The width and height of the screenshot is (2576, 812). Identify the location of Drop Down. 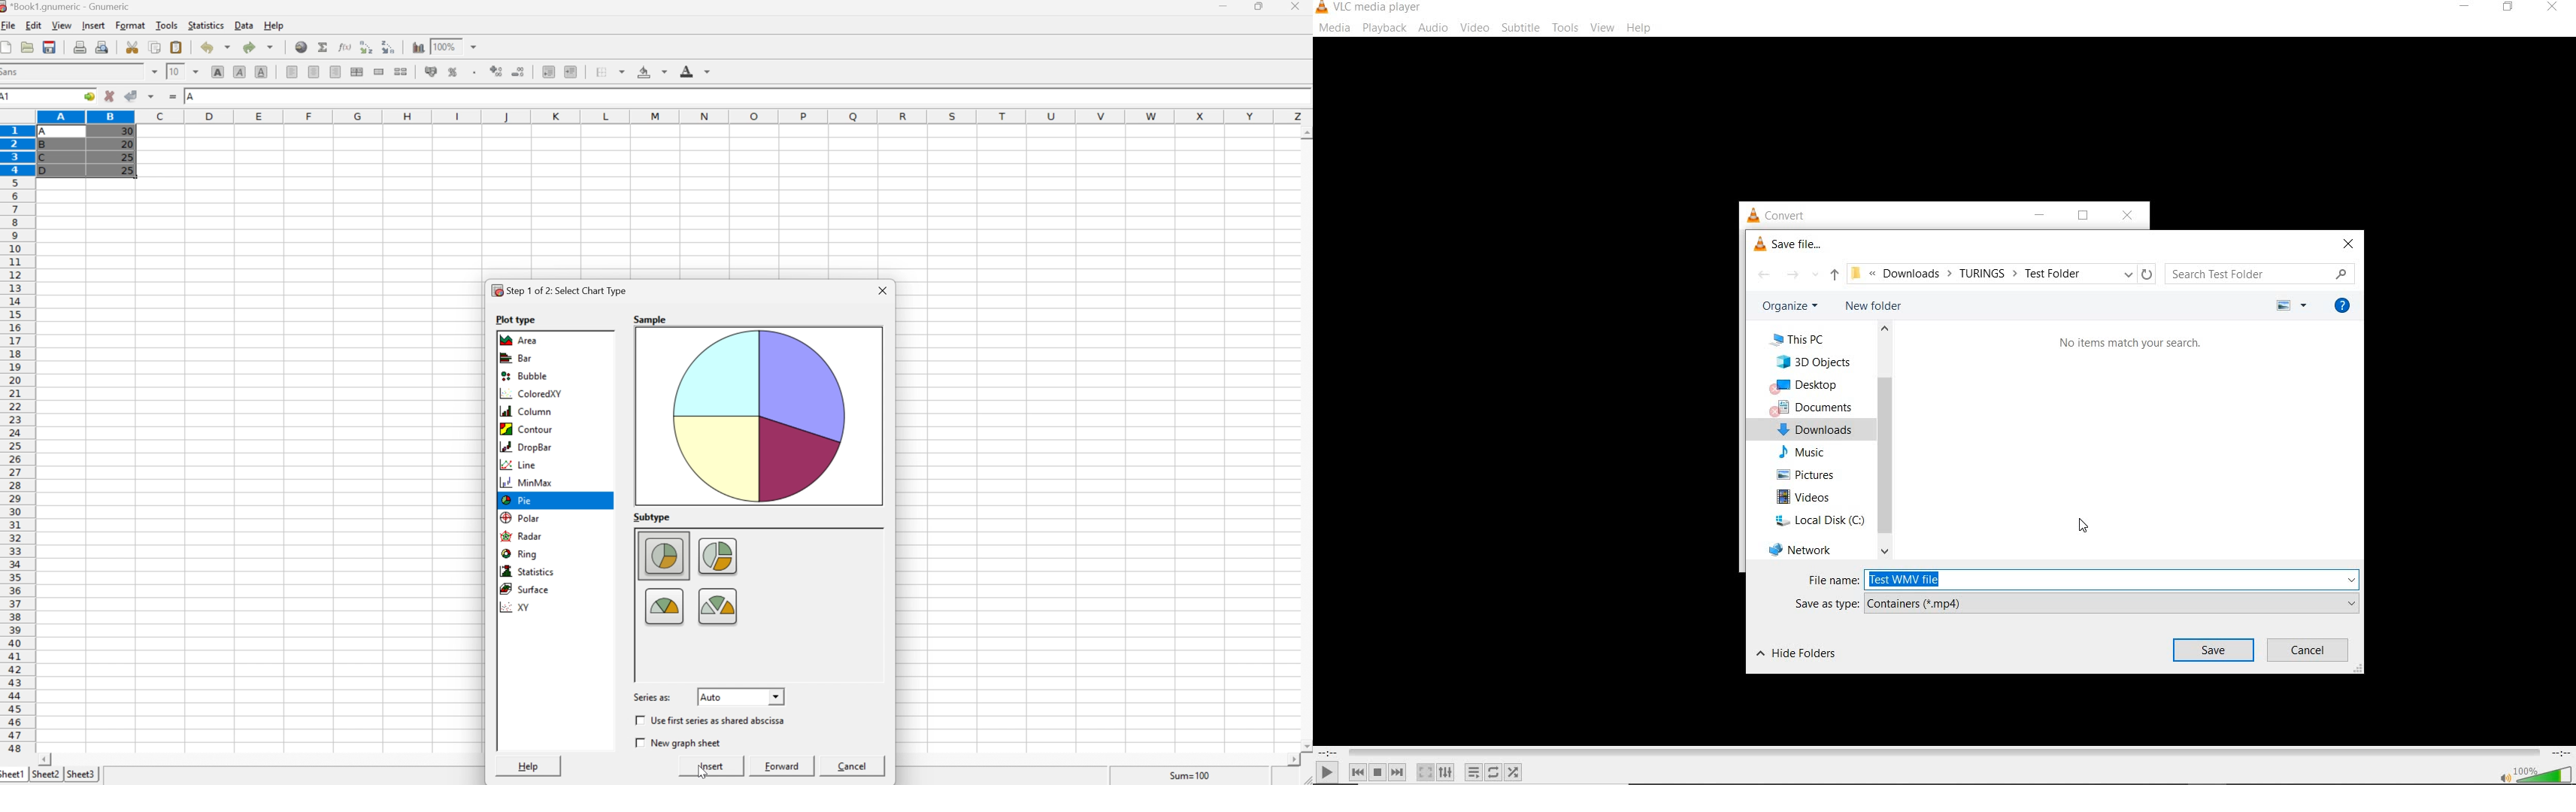
(477, 45).